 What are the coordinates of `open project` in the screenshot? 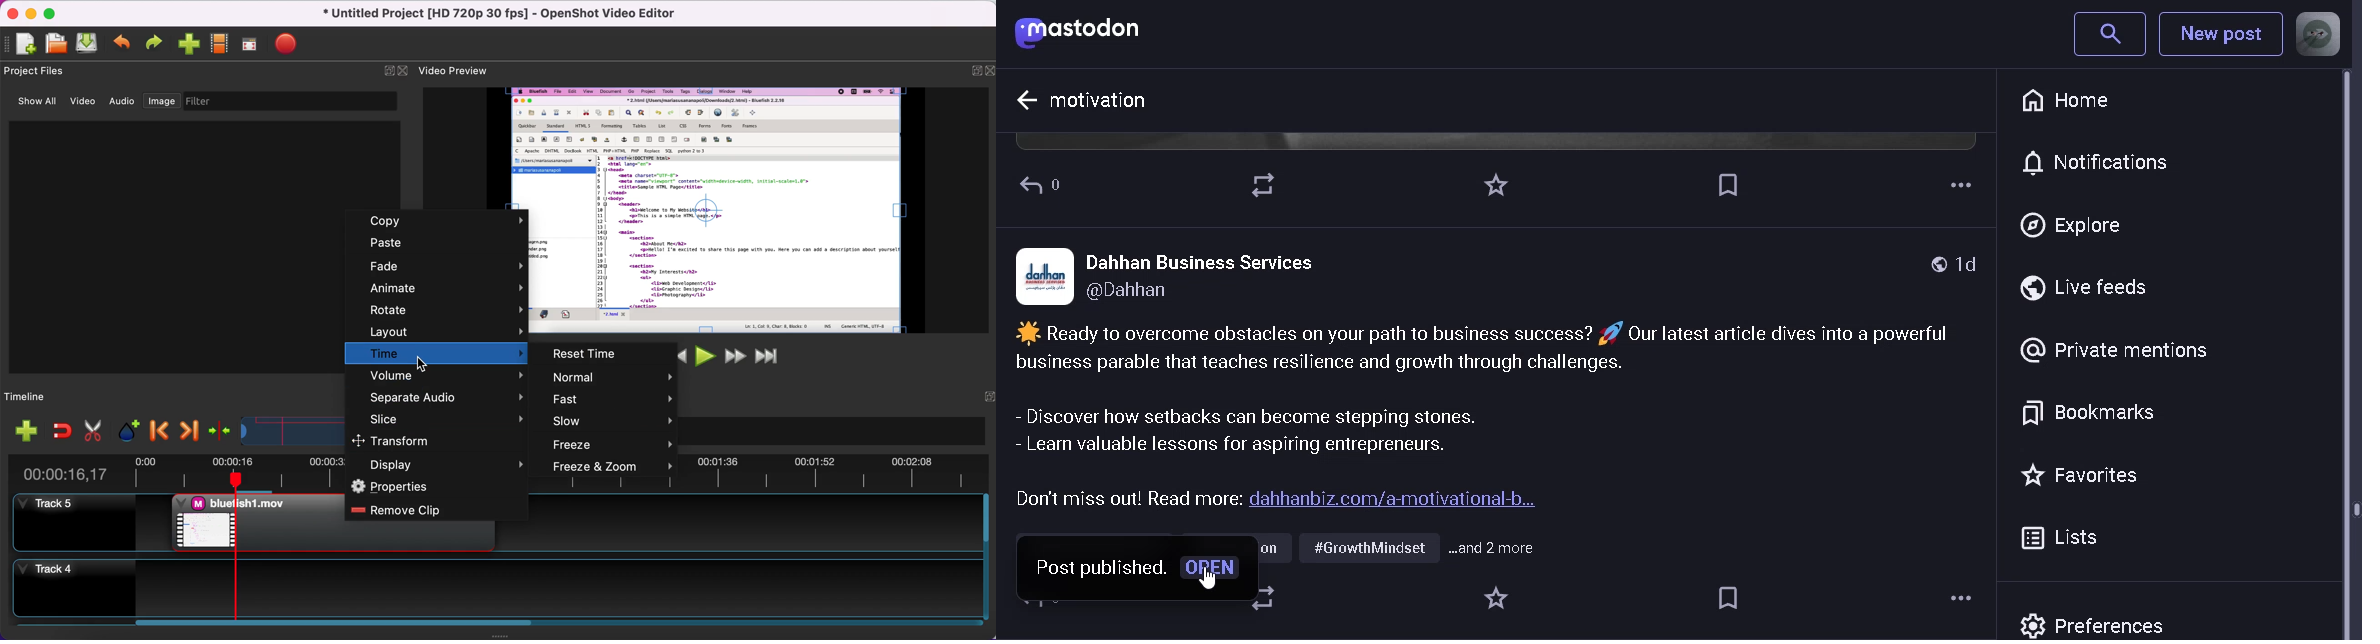 It's located at (58, 45).